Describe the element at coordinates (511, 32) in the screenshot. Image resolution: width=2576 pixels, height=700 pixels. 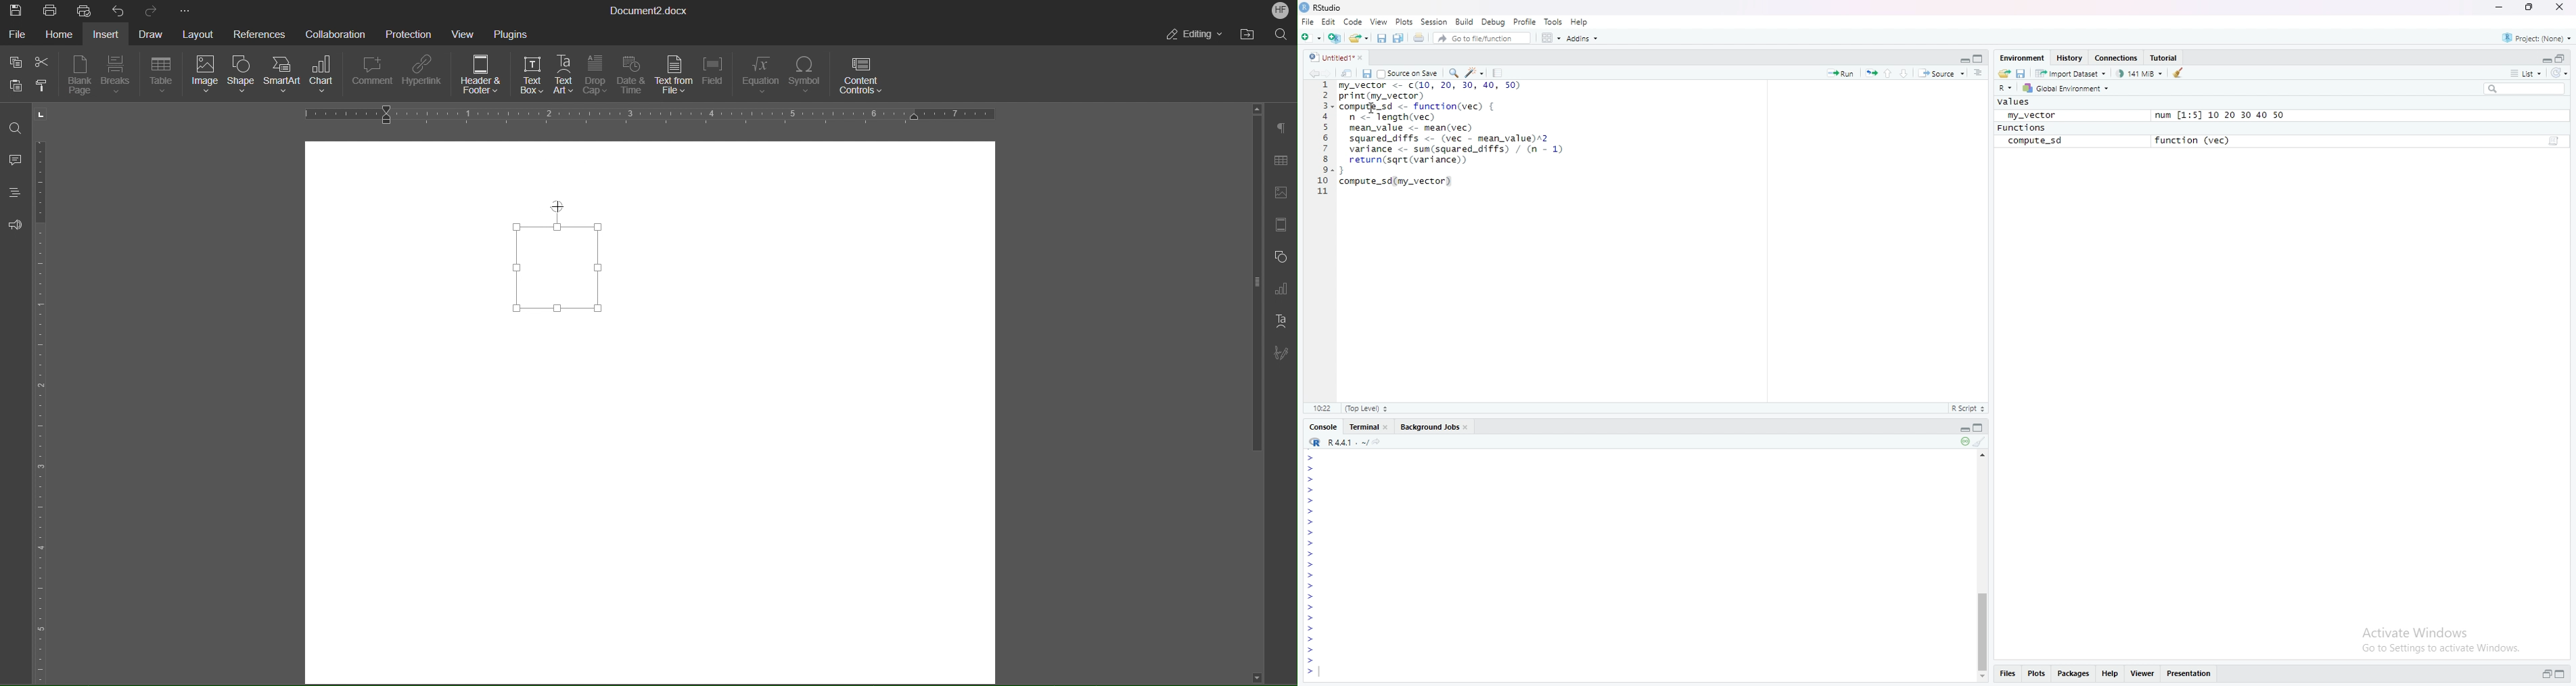
I see `Plugins` at that location.